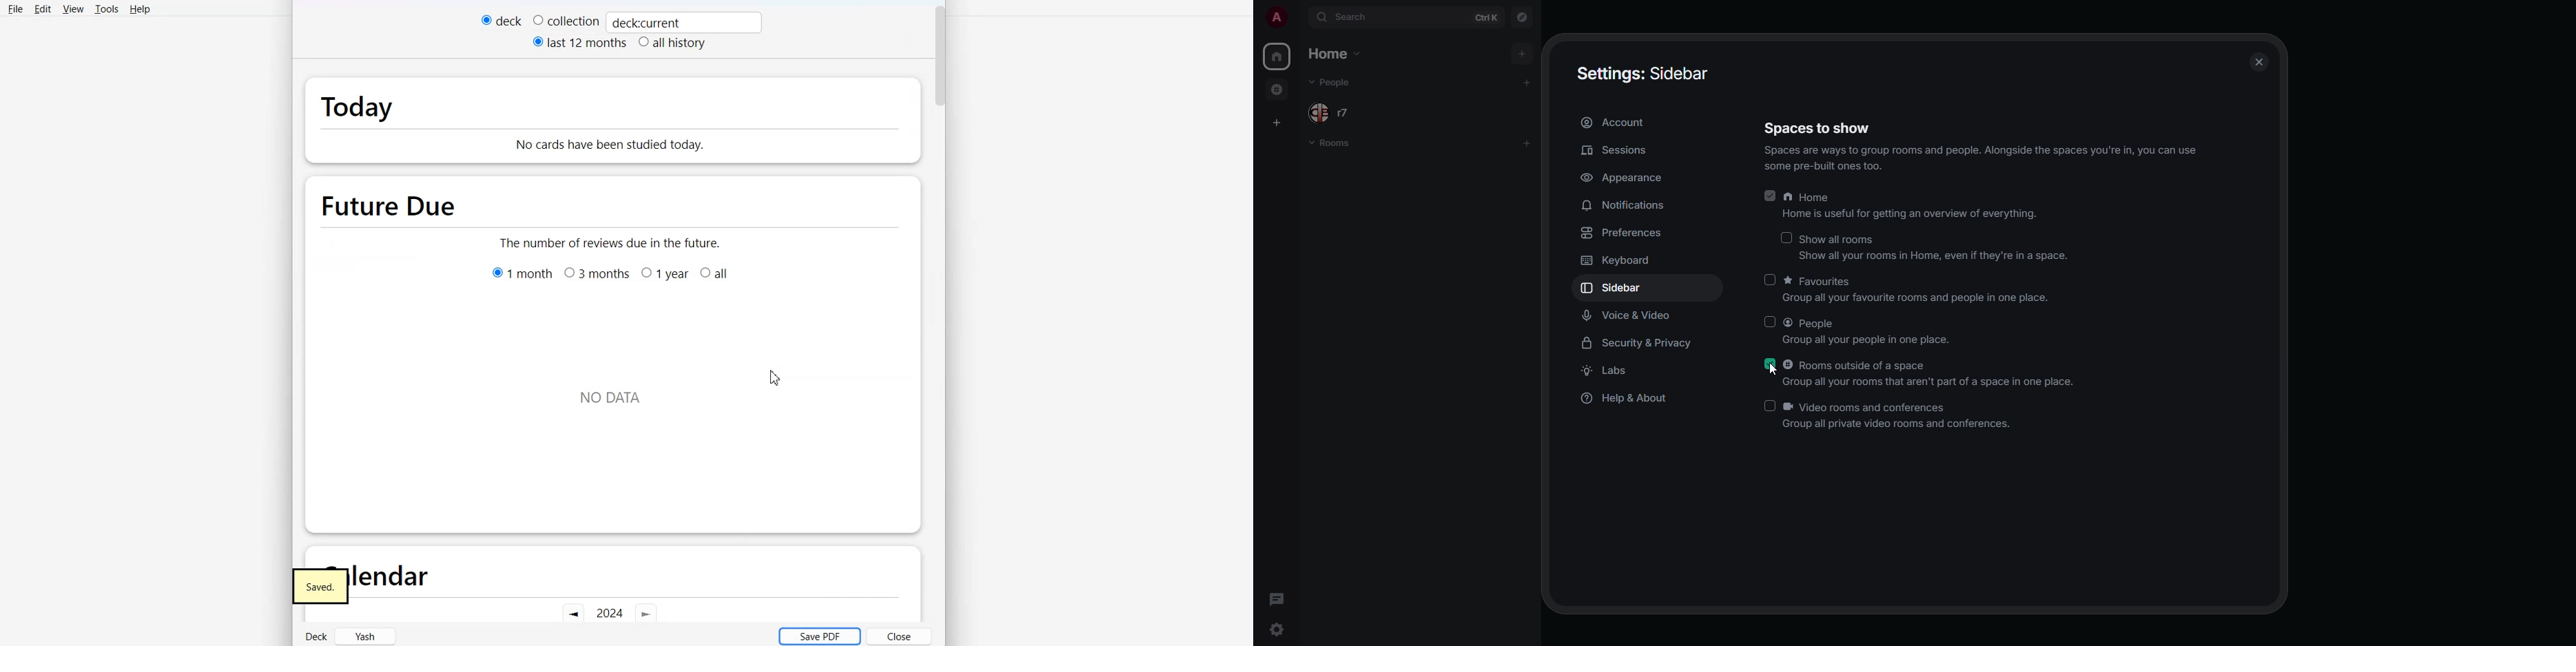 The height and width of the screenshot is (672, 2576). What do you see at coordinates (1627, 233) in the screenshot?
I see `preferences` at bounding box center [1627, 233].